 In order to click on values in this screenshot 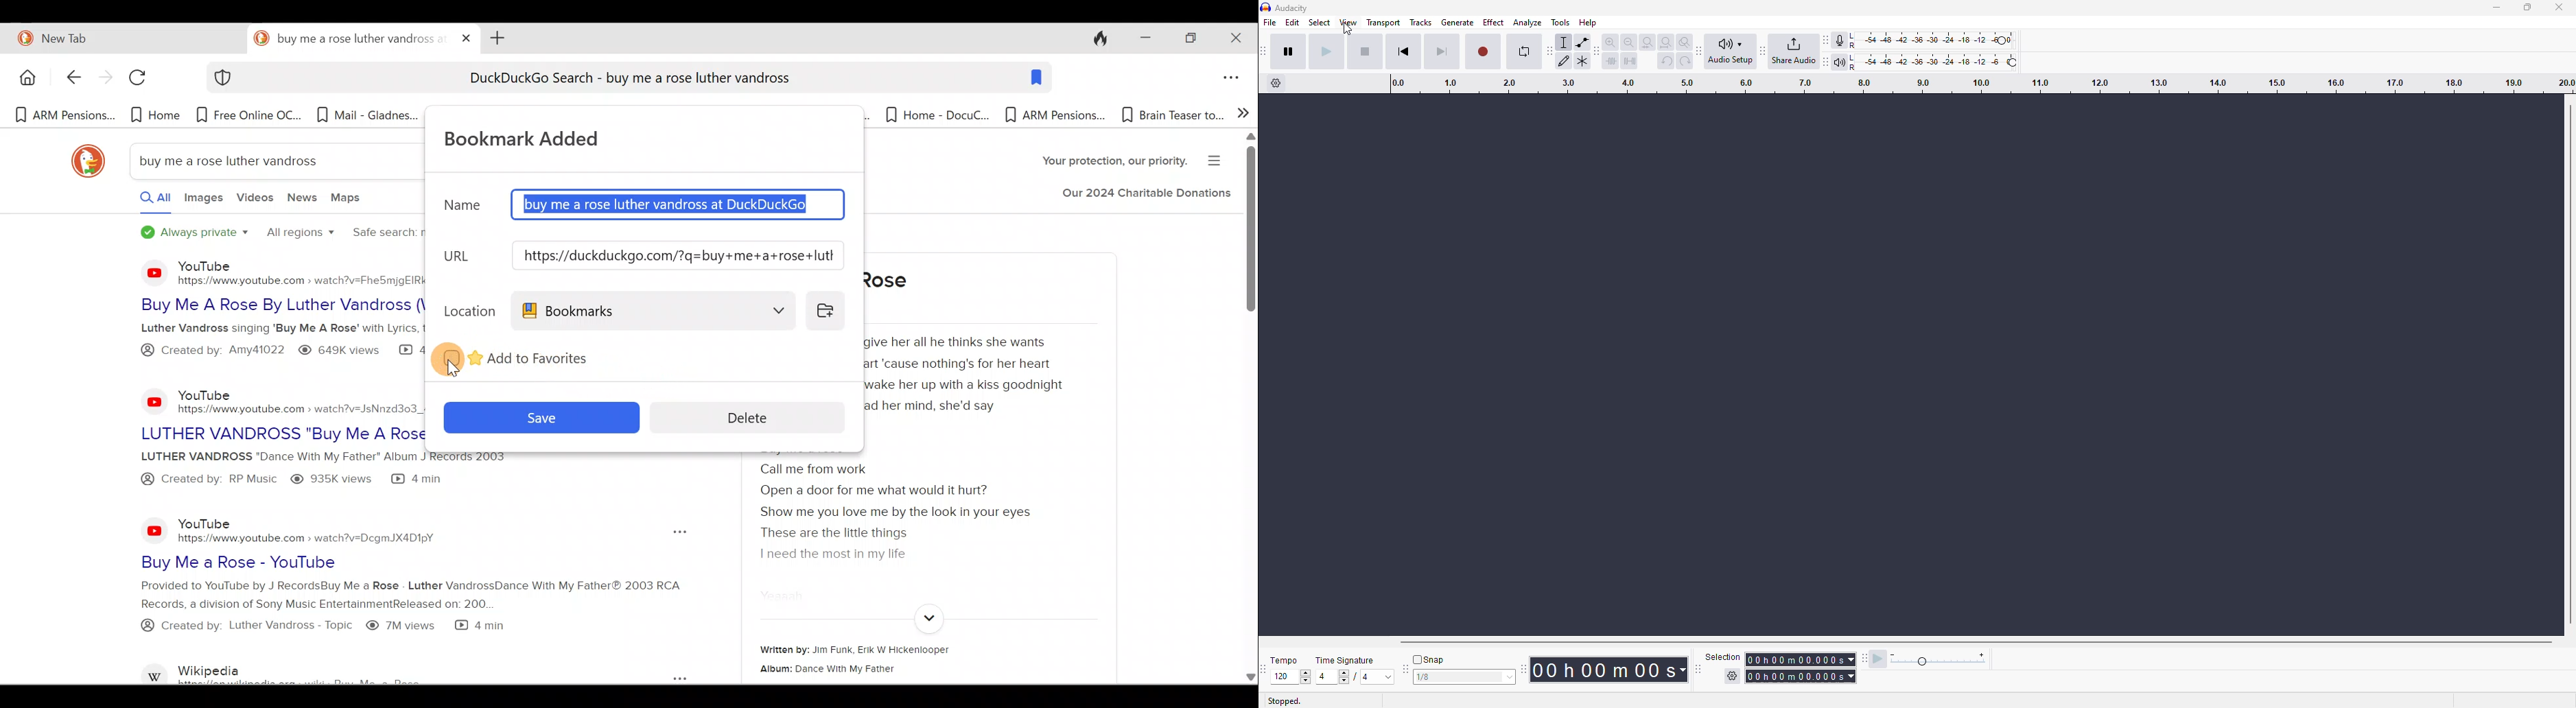, I will do `click(1344, 676)`.